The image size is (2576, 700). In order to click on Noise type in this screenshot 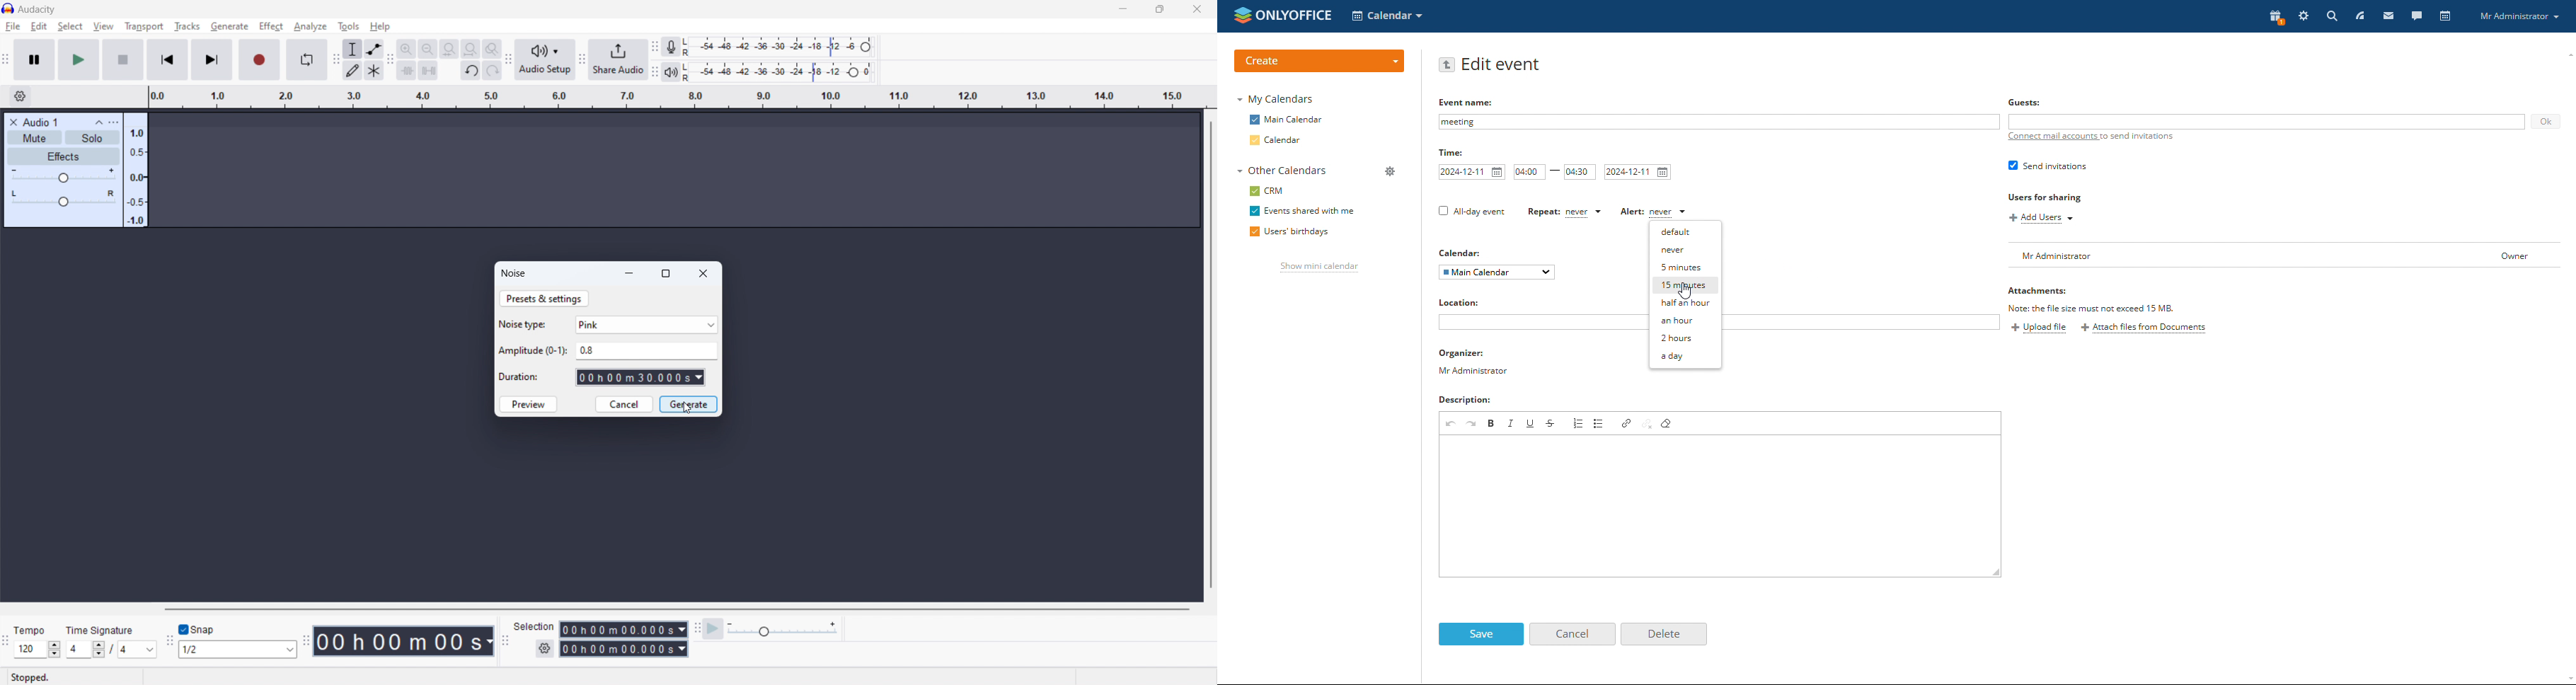, I will do `click(525, 324)`.